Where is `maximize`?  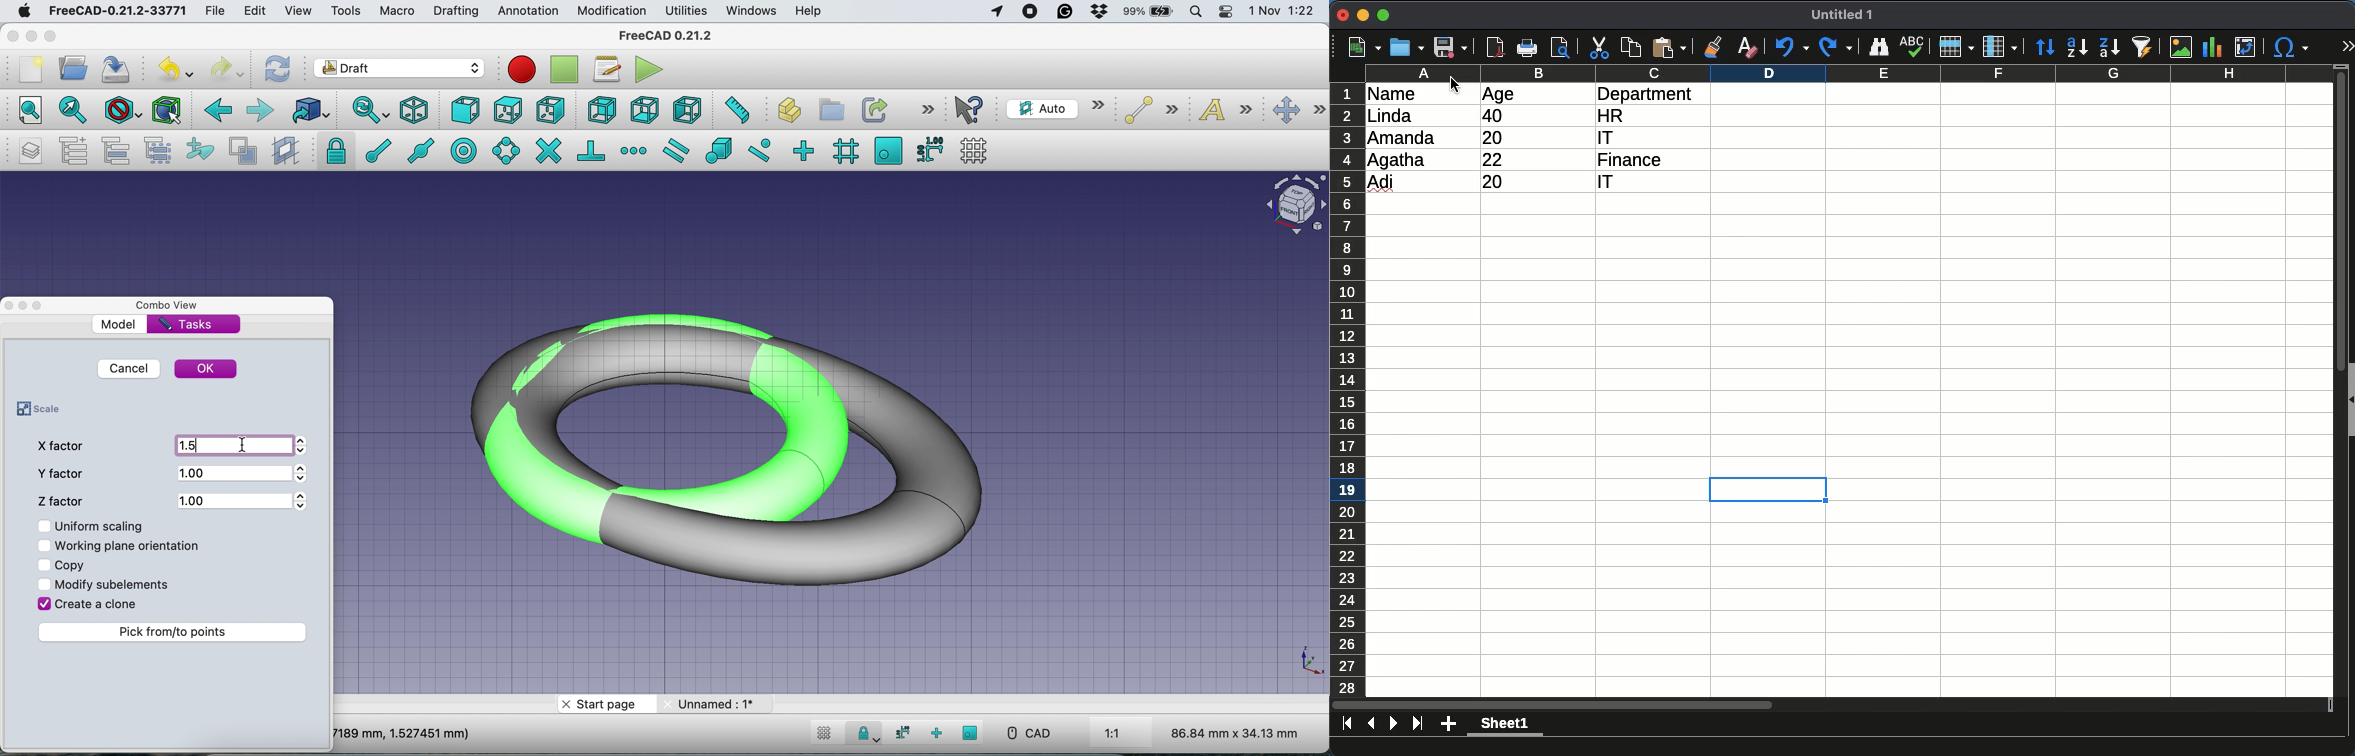 maximize is located at coordinates (1385, 14).